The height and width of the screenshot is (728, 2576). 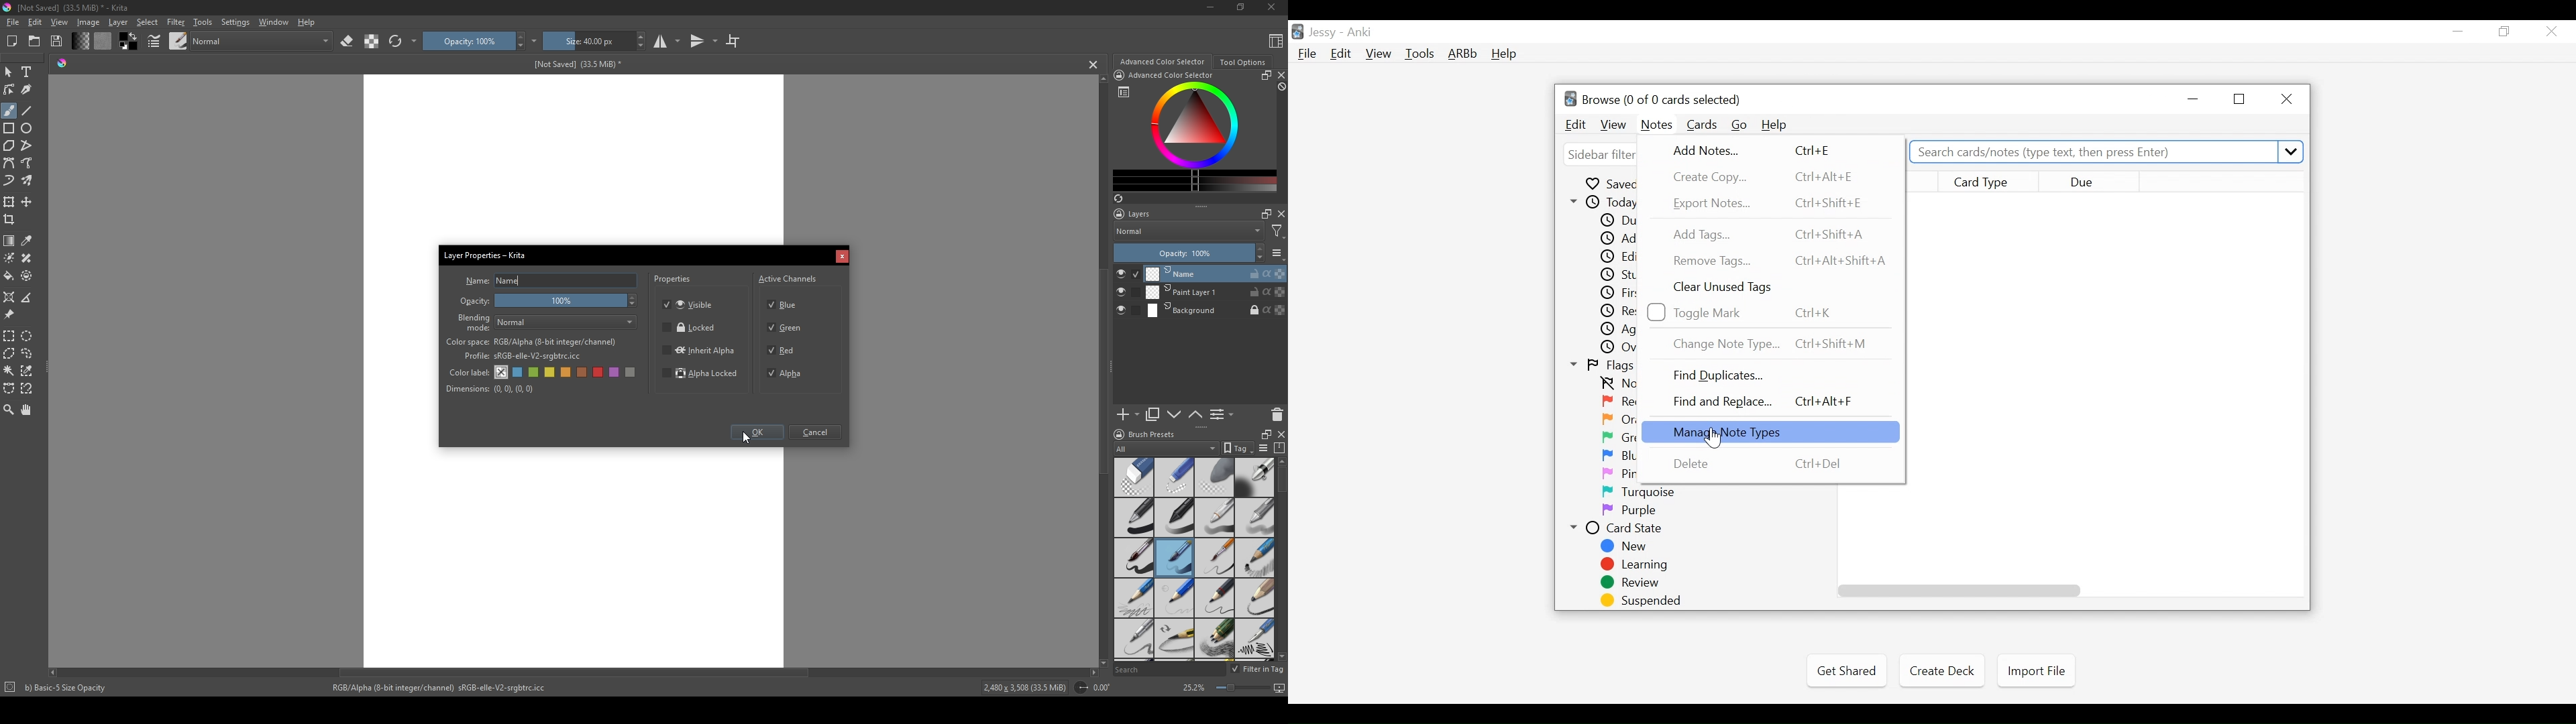 What do you see at coordinates (1124, 92) in the screenshot?
I see `list` at bounding box center [1124, 92].